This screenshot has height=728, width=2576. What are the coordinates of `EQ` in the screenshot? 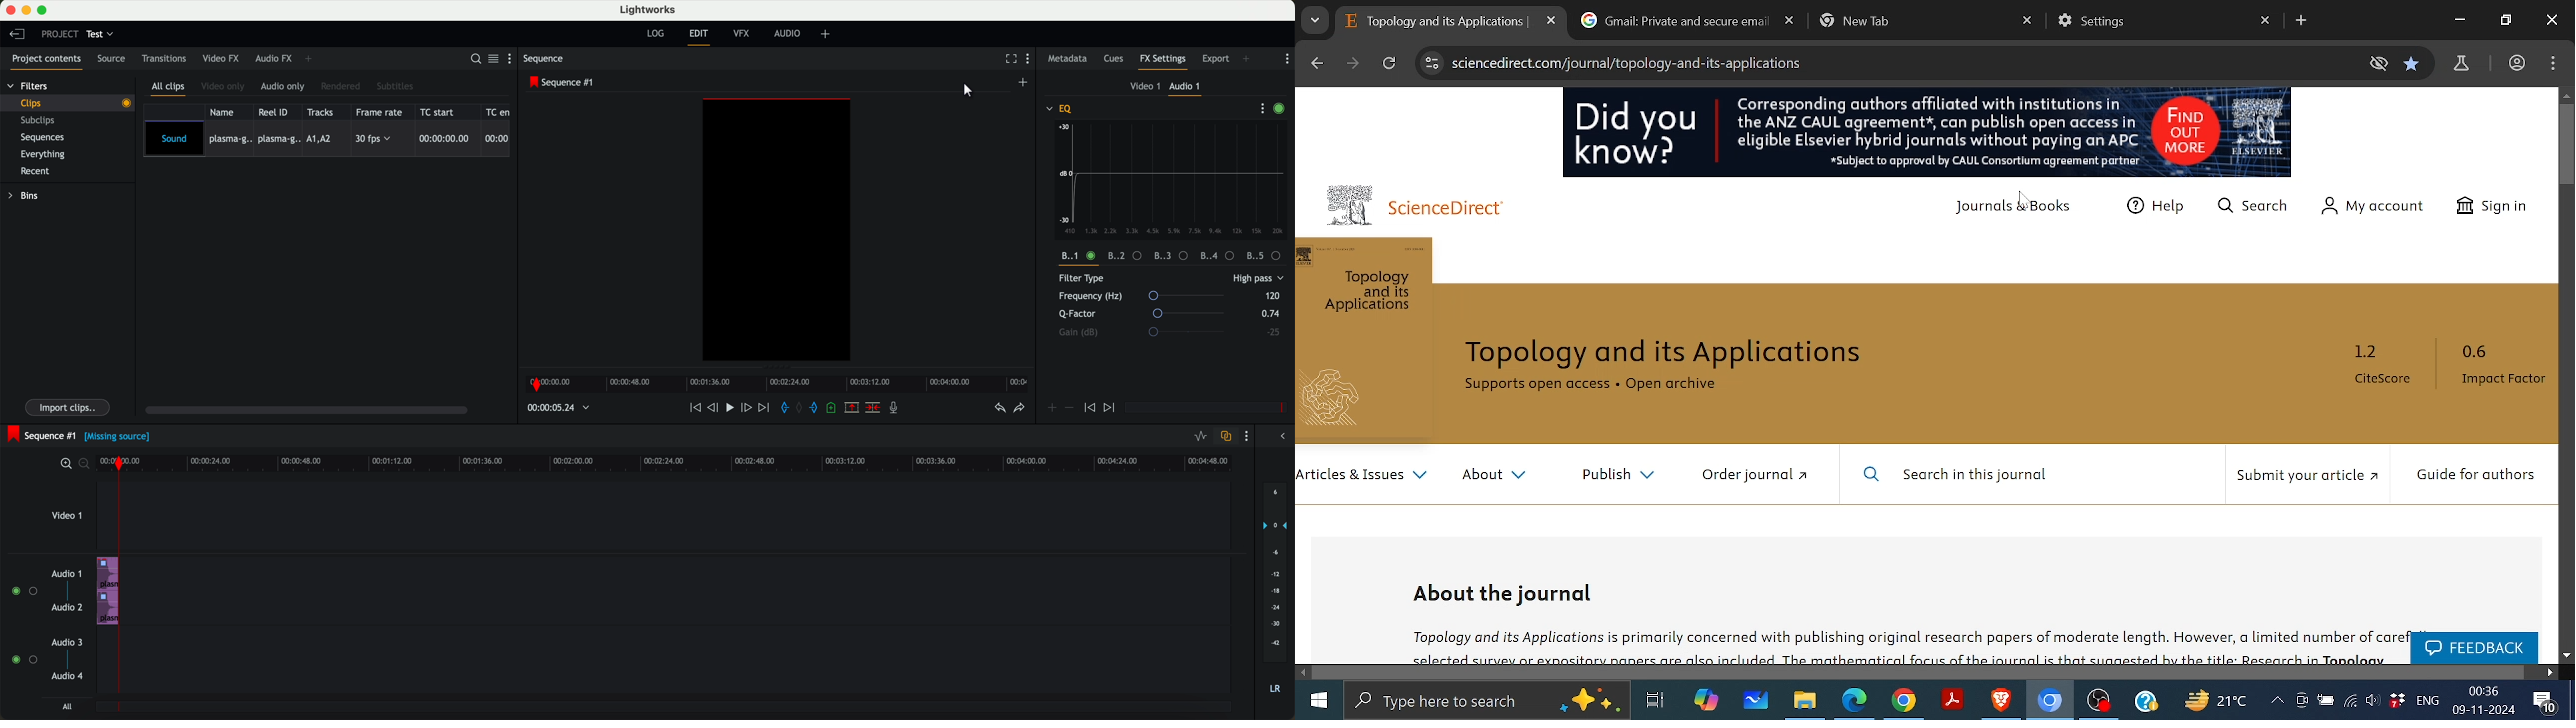 It's located at (1060, 108).